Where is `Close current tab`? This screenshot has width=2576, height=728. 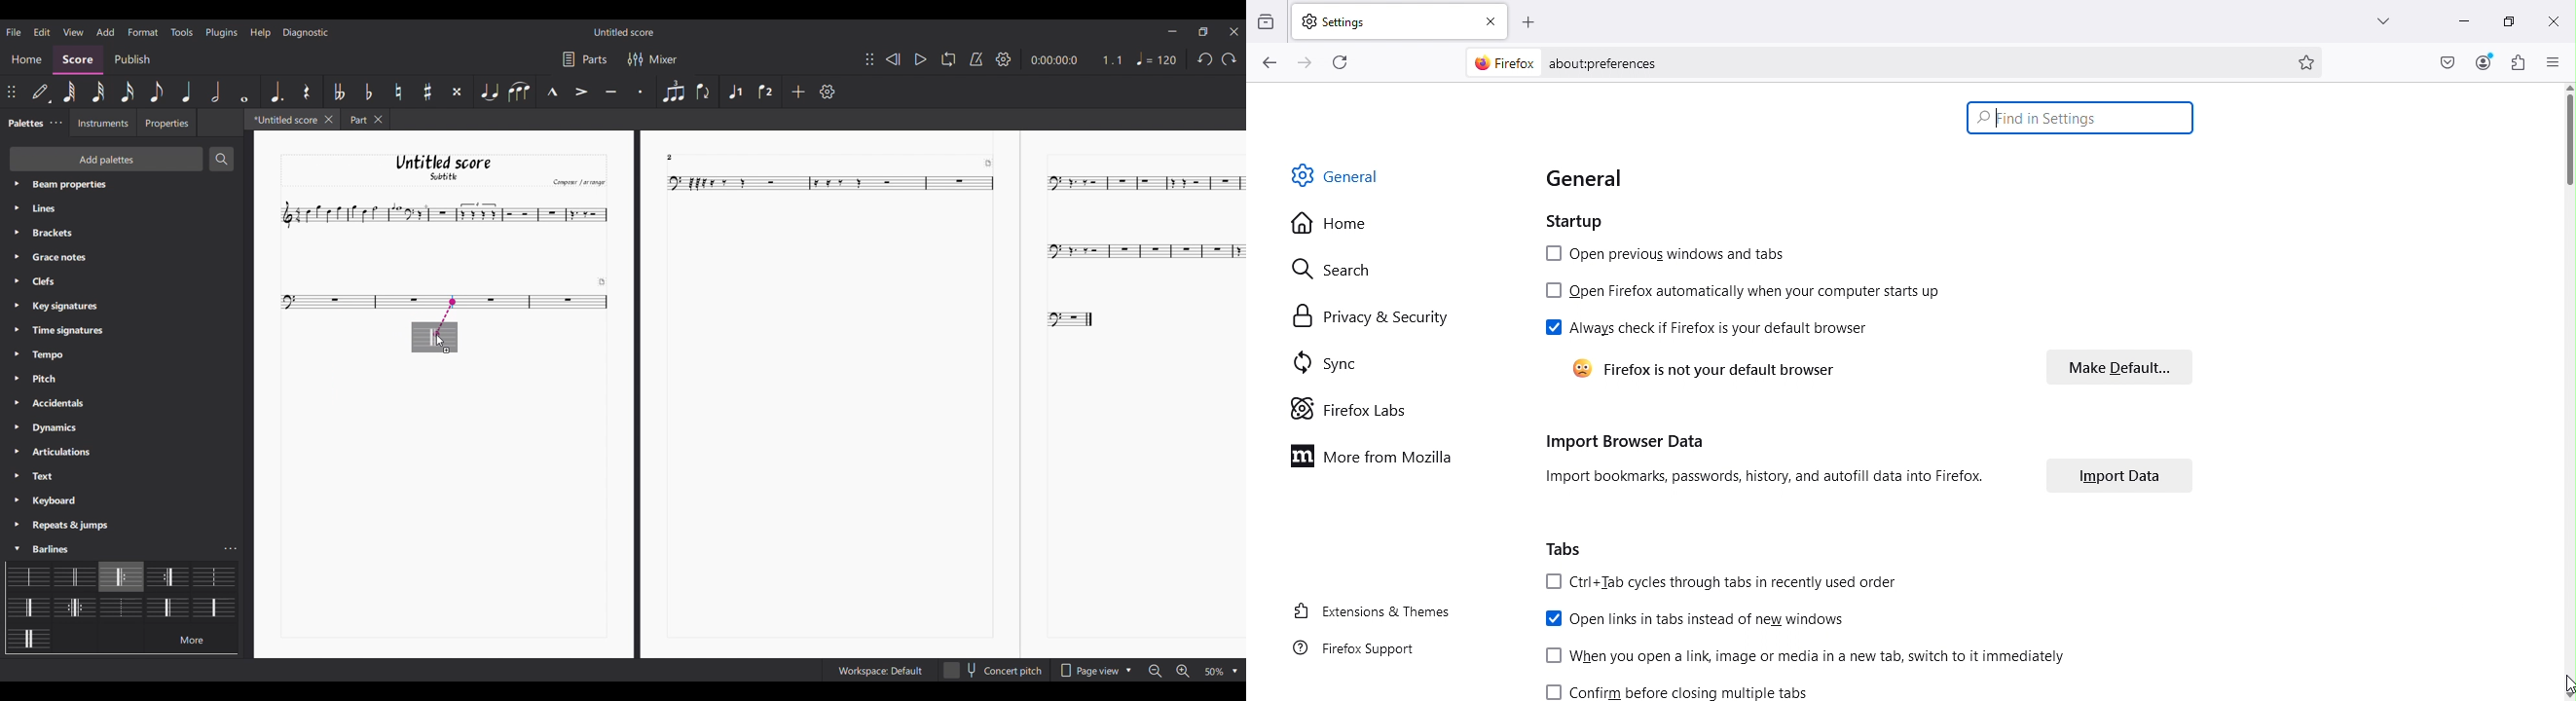 Close current tab is located at coordinates (328, 119).